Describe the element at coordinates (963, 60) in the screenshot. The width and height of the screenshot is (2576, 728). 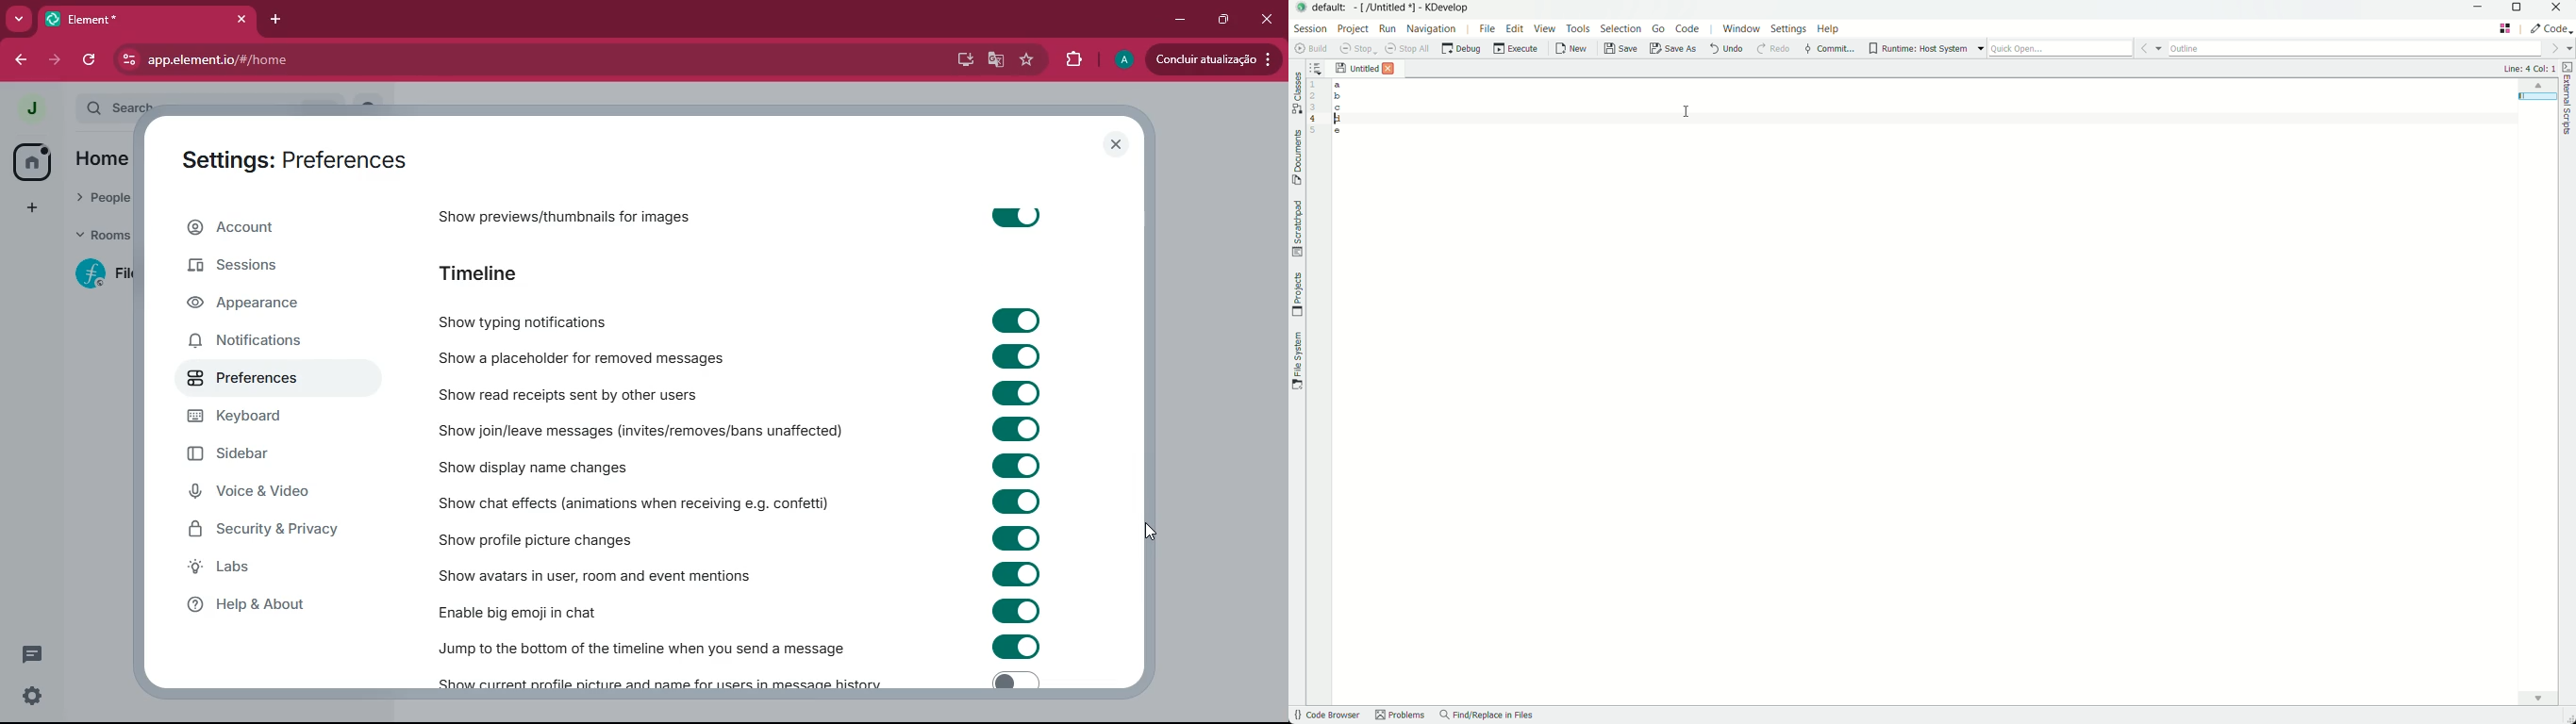
I see `desktop` at that location.